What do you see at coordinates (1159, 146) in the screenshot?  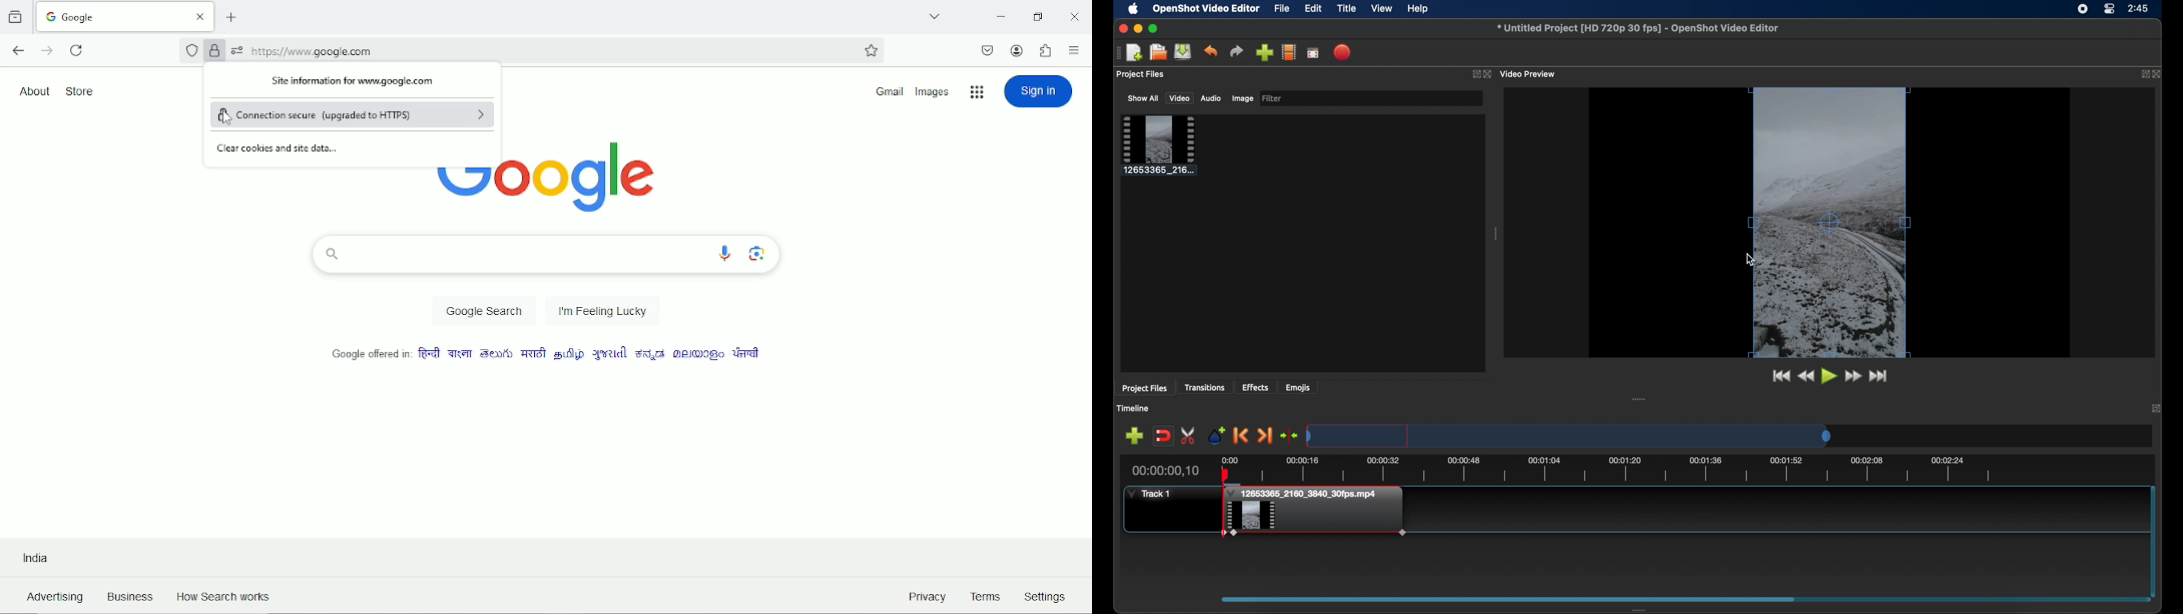 I see `clip` at bounding box center [1159, 146].